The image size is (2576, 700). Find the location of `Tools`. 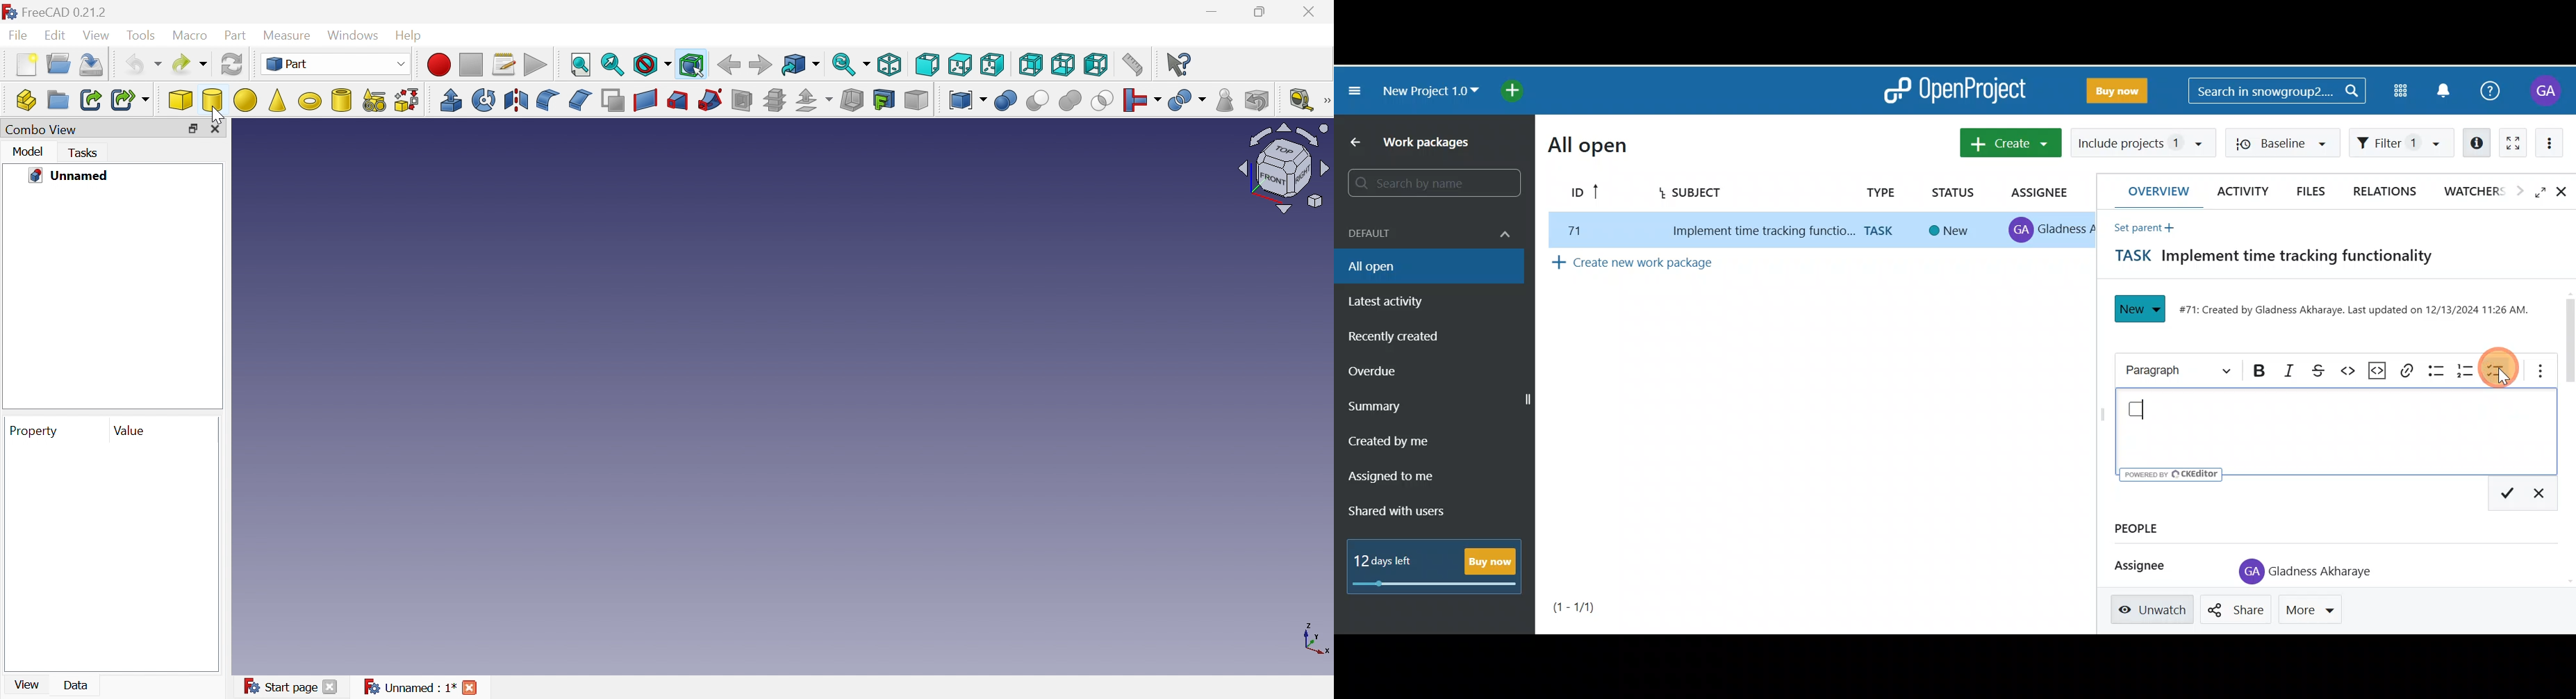

Tools is located at coordinates (142, 35).